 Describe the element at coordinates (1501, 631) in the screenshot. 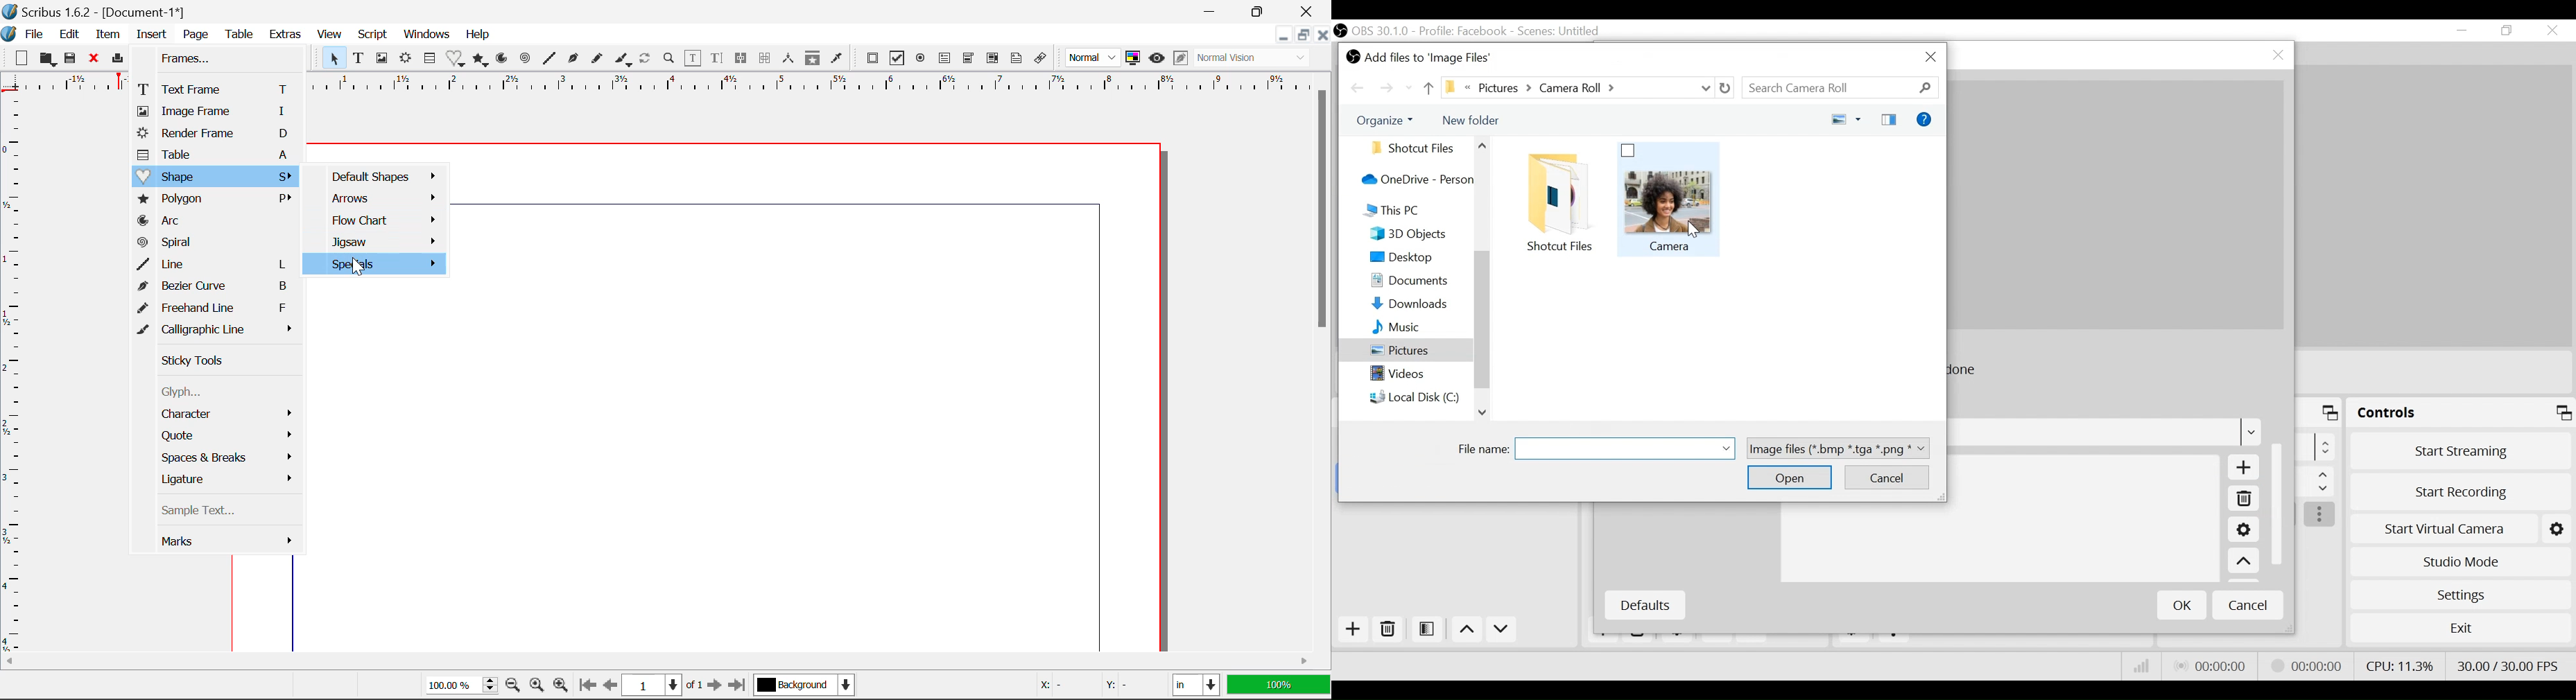

I see `Move Down` at that location.